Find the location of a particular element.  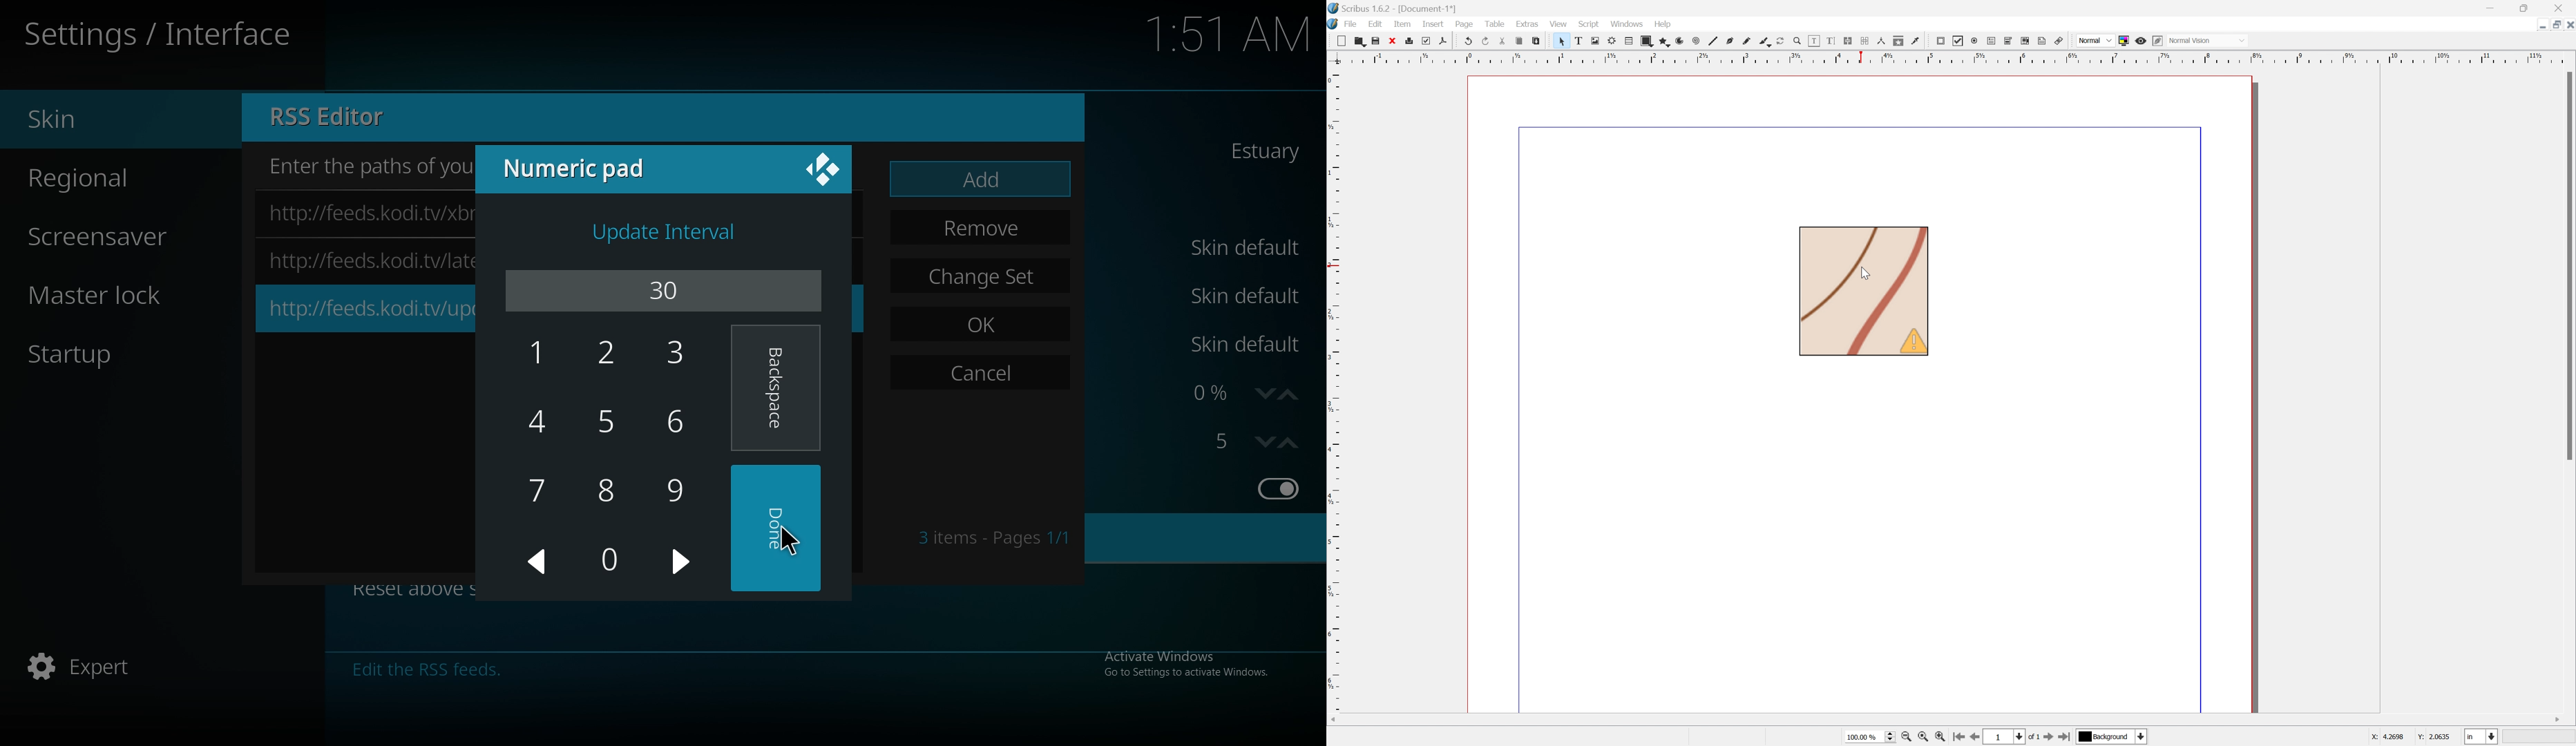

backspace is located at coordinates (775, 388).